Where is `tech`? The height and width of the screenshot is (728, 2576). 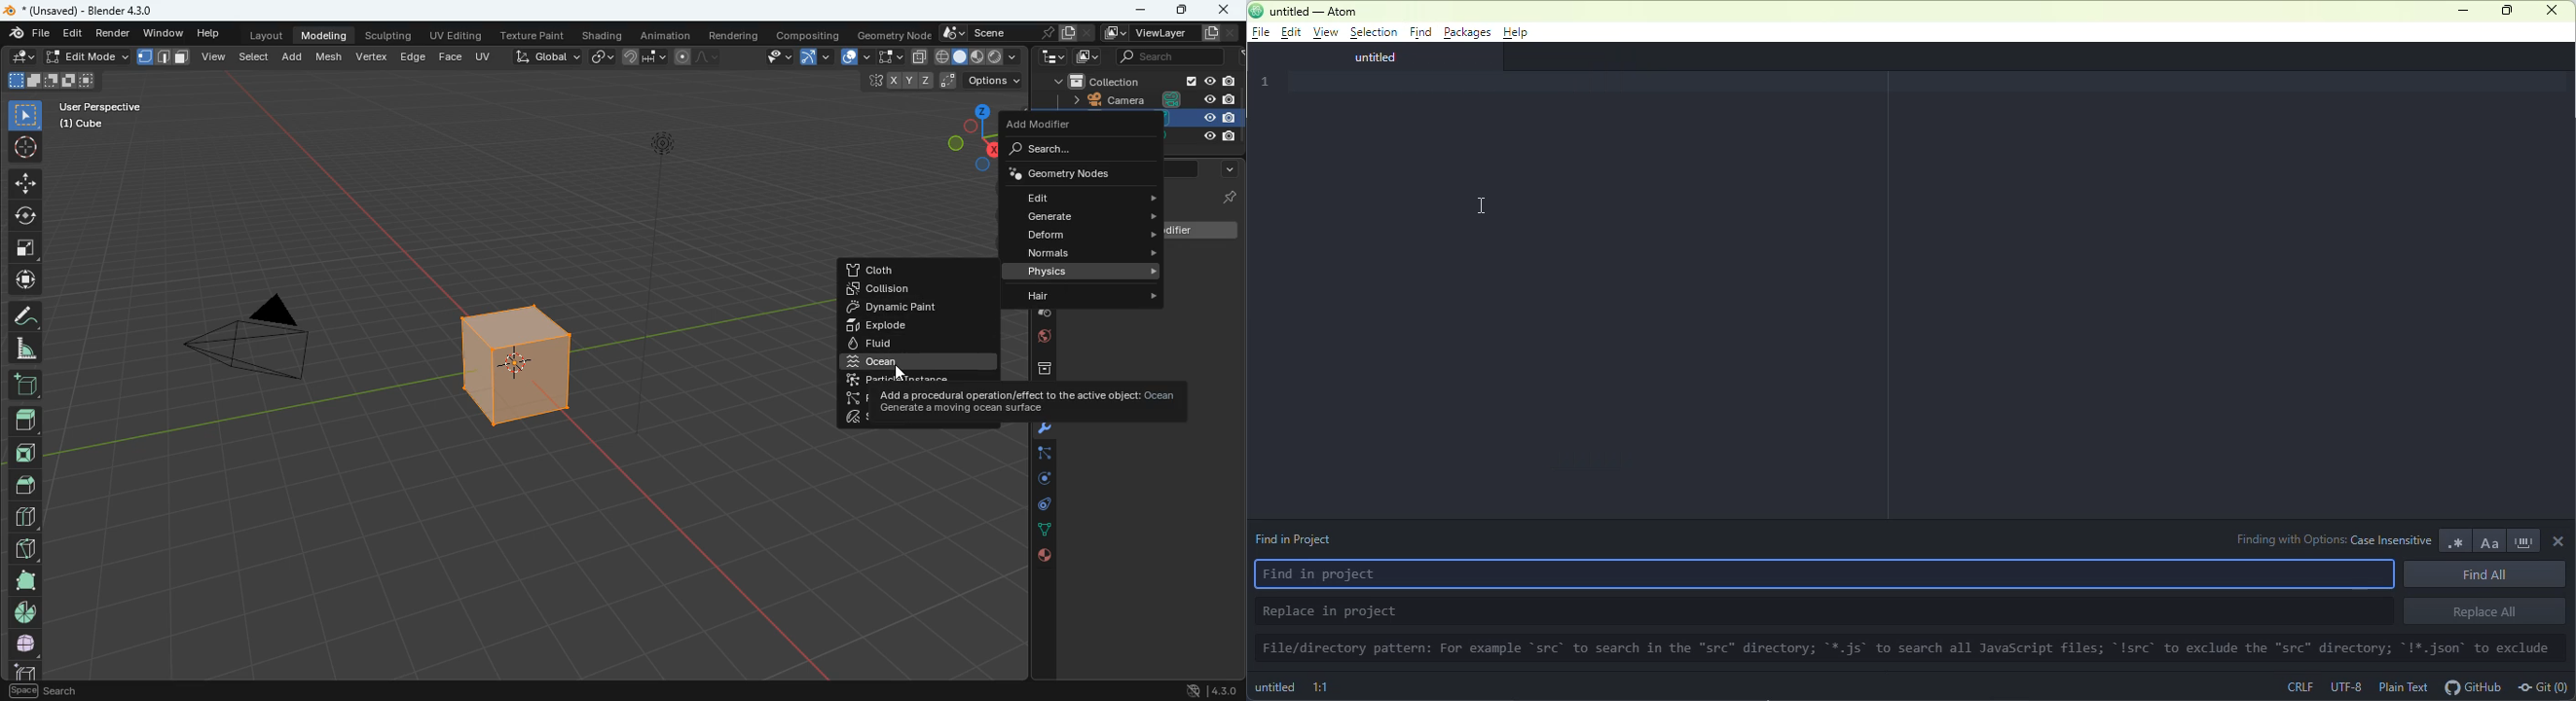 tech is located at coordinates (1051, 57).